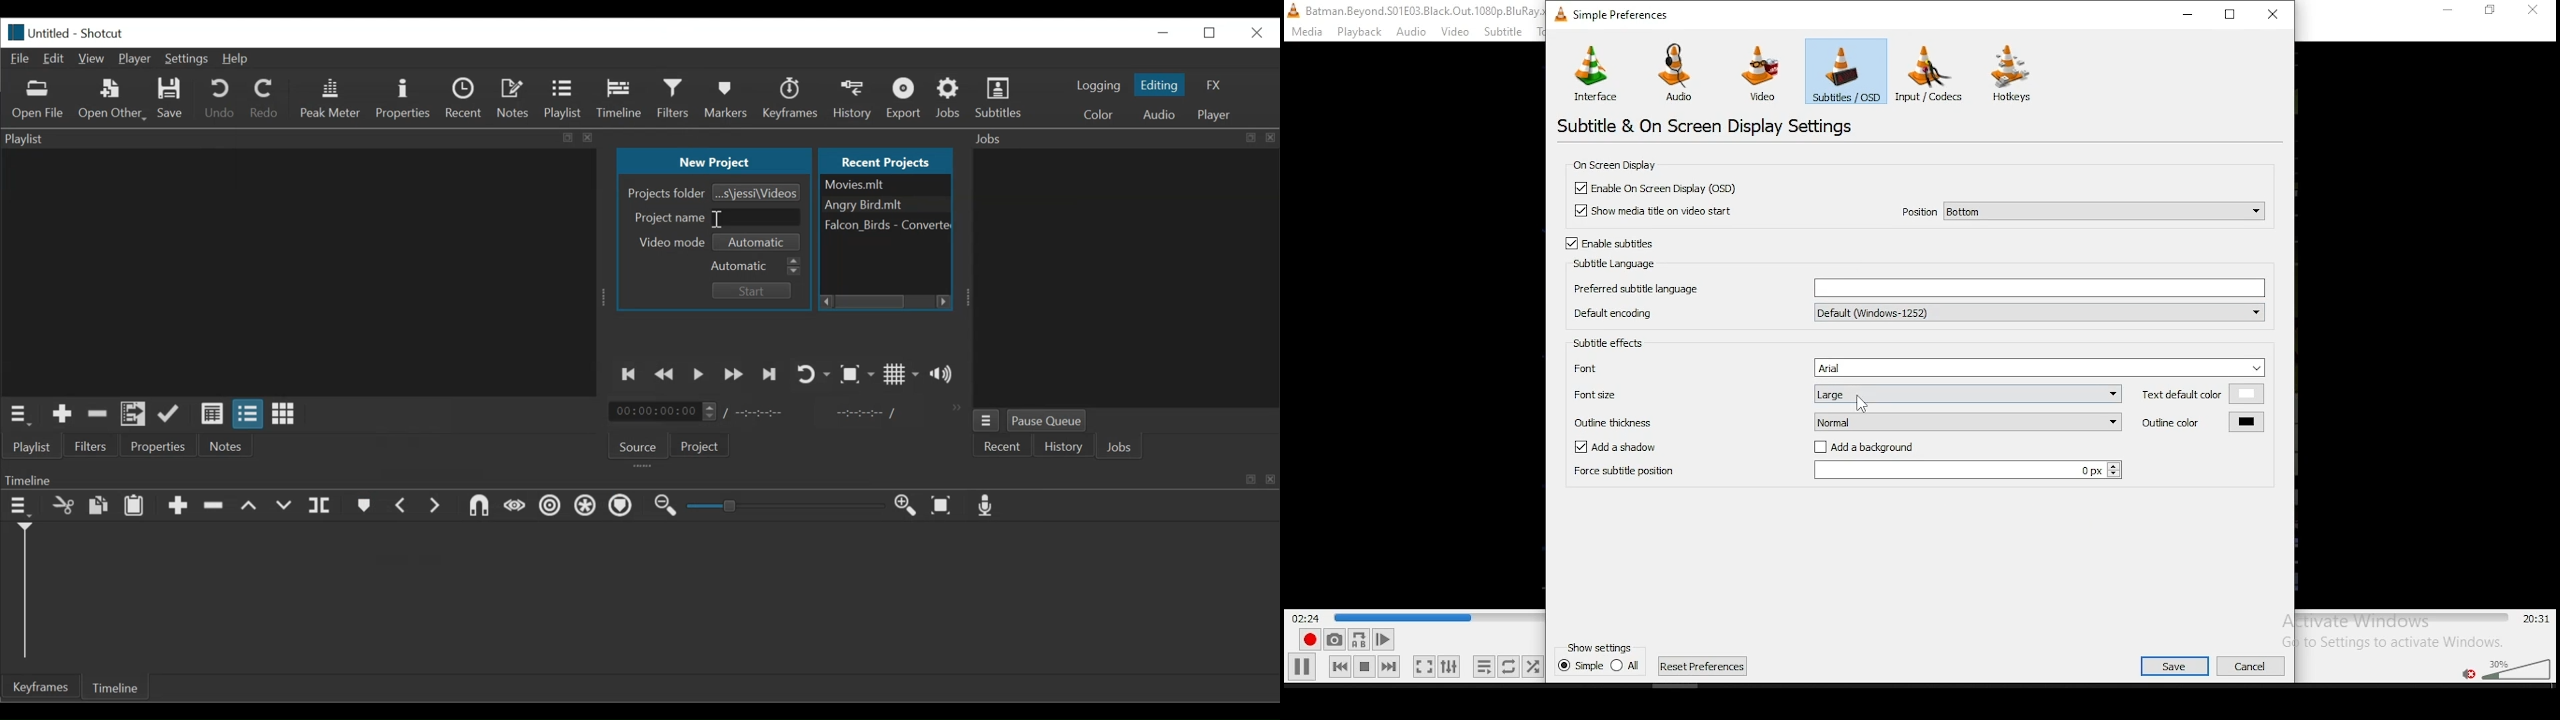  What do you see at coordinates (1845, 472) in the screenshot?
I see `force subtitle position 0 px` at bounding box center [1845, 472].